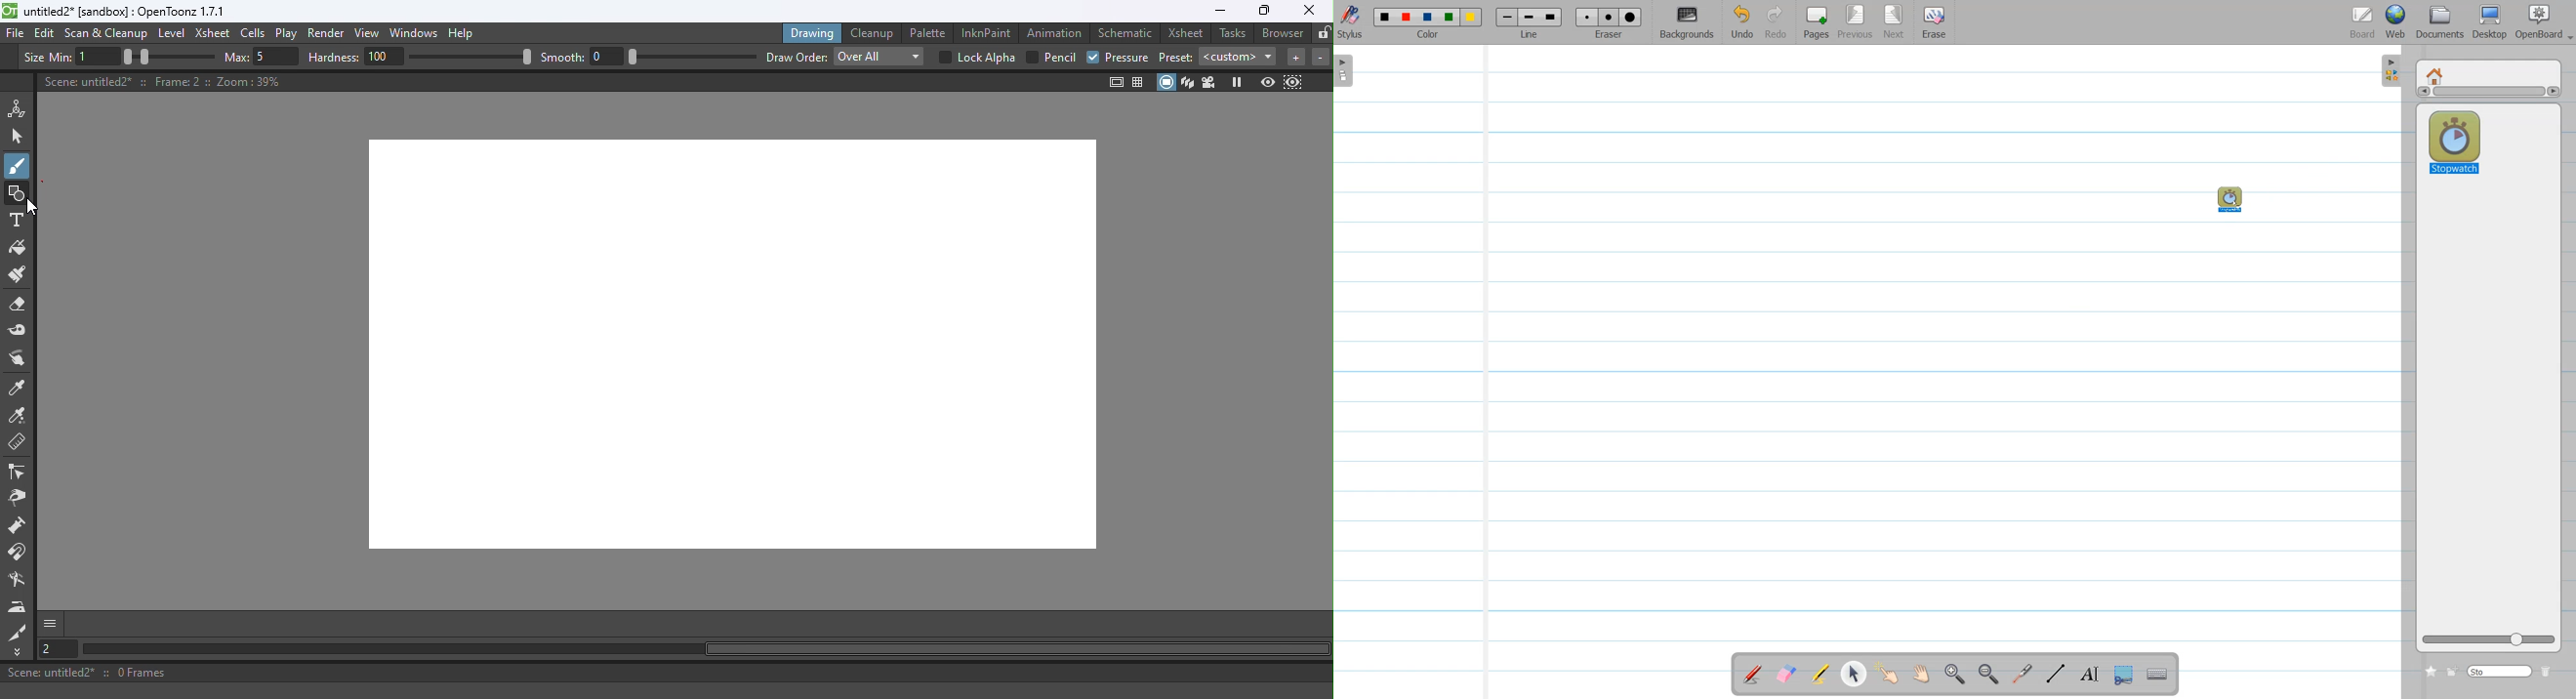  Describe the element at coordinates (172, 34) in the screenshot. I see `Level` at that location.